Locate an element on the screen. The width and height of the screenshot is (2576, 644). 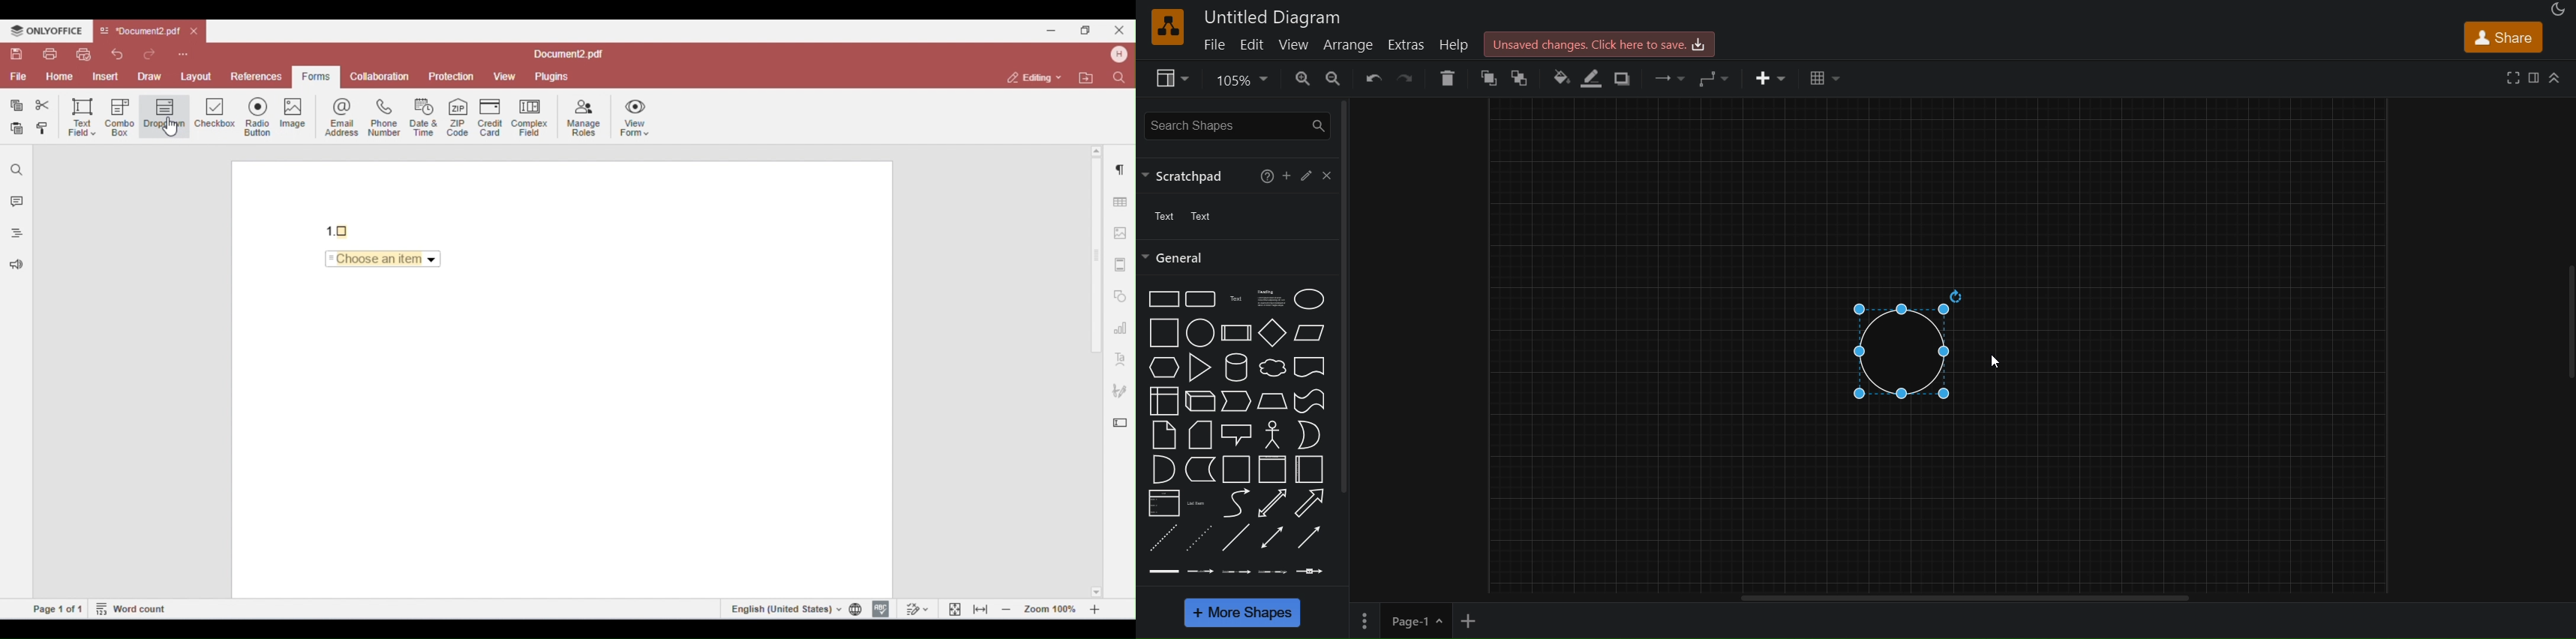
vertical container is located at coordinates (1271, 470).